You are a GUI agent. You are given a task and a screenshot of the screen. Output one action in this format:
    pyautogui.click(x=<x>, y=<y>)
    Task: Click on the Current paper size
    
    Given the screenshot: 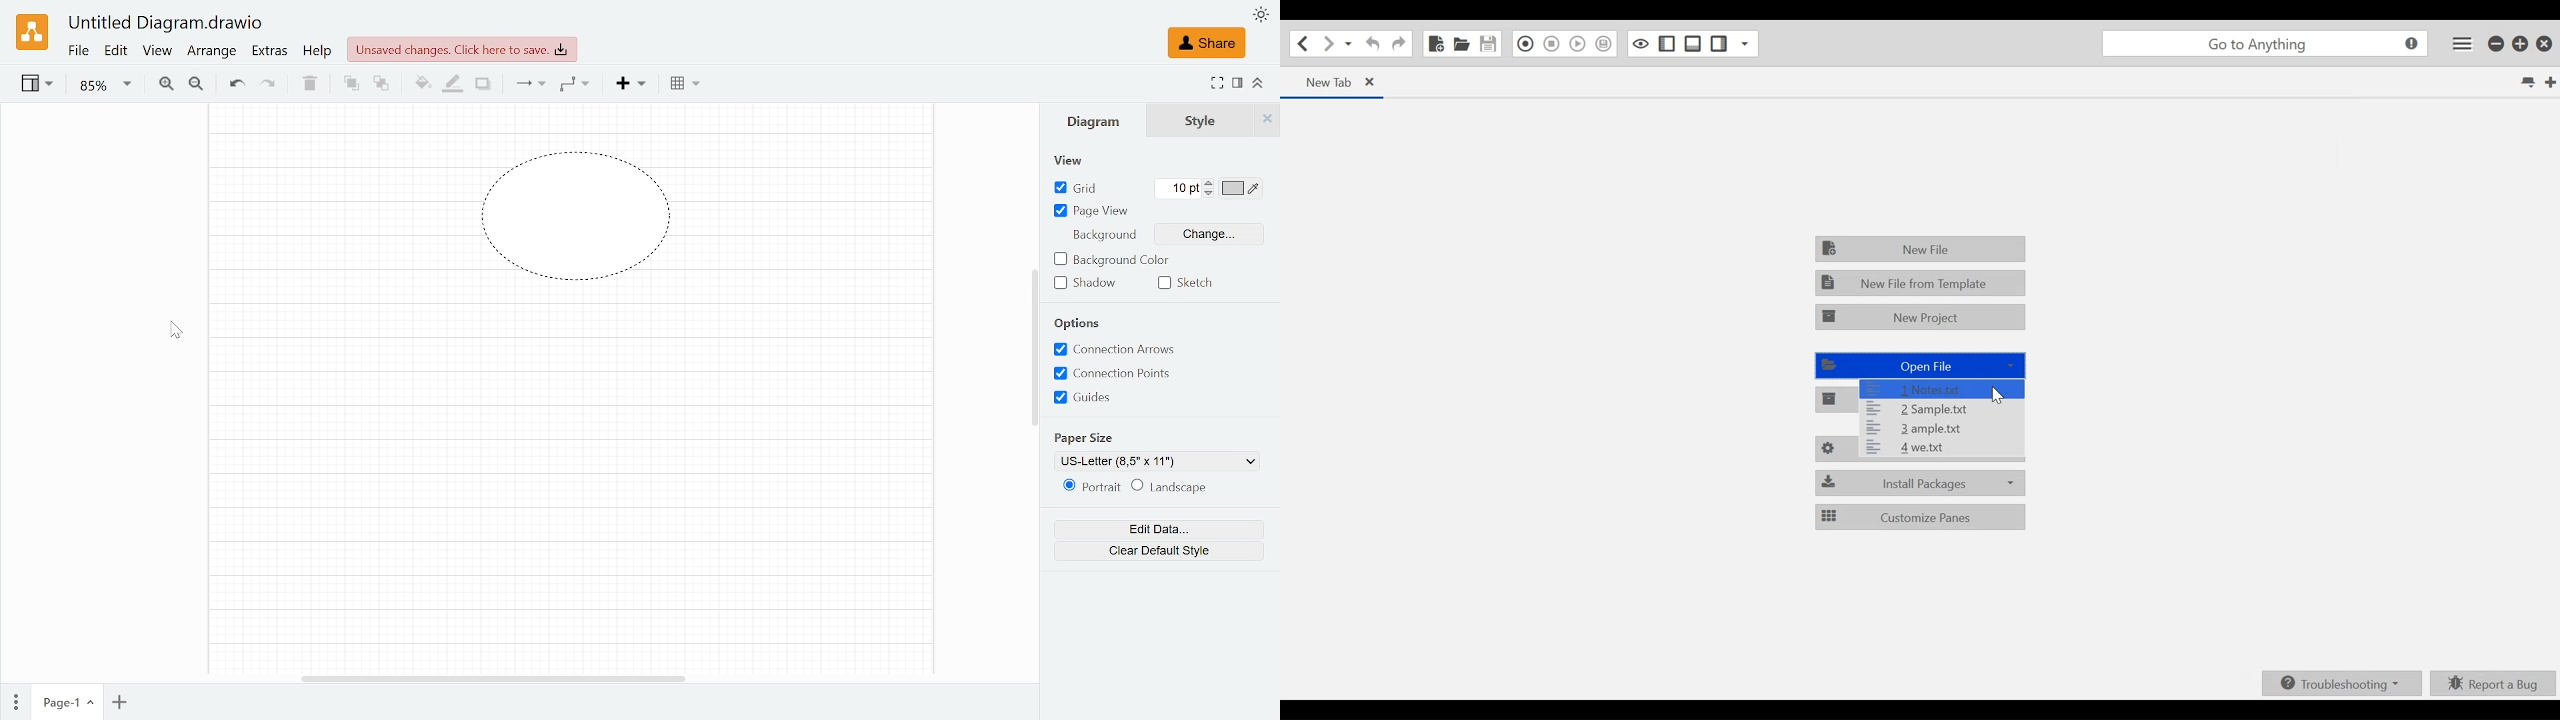 What is the action you would take?
    pyautogui.click(x=1156, y=460)
    